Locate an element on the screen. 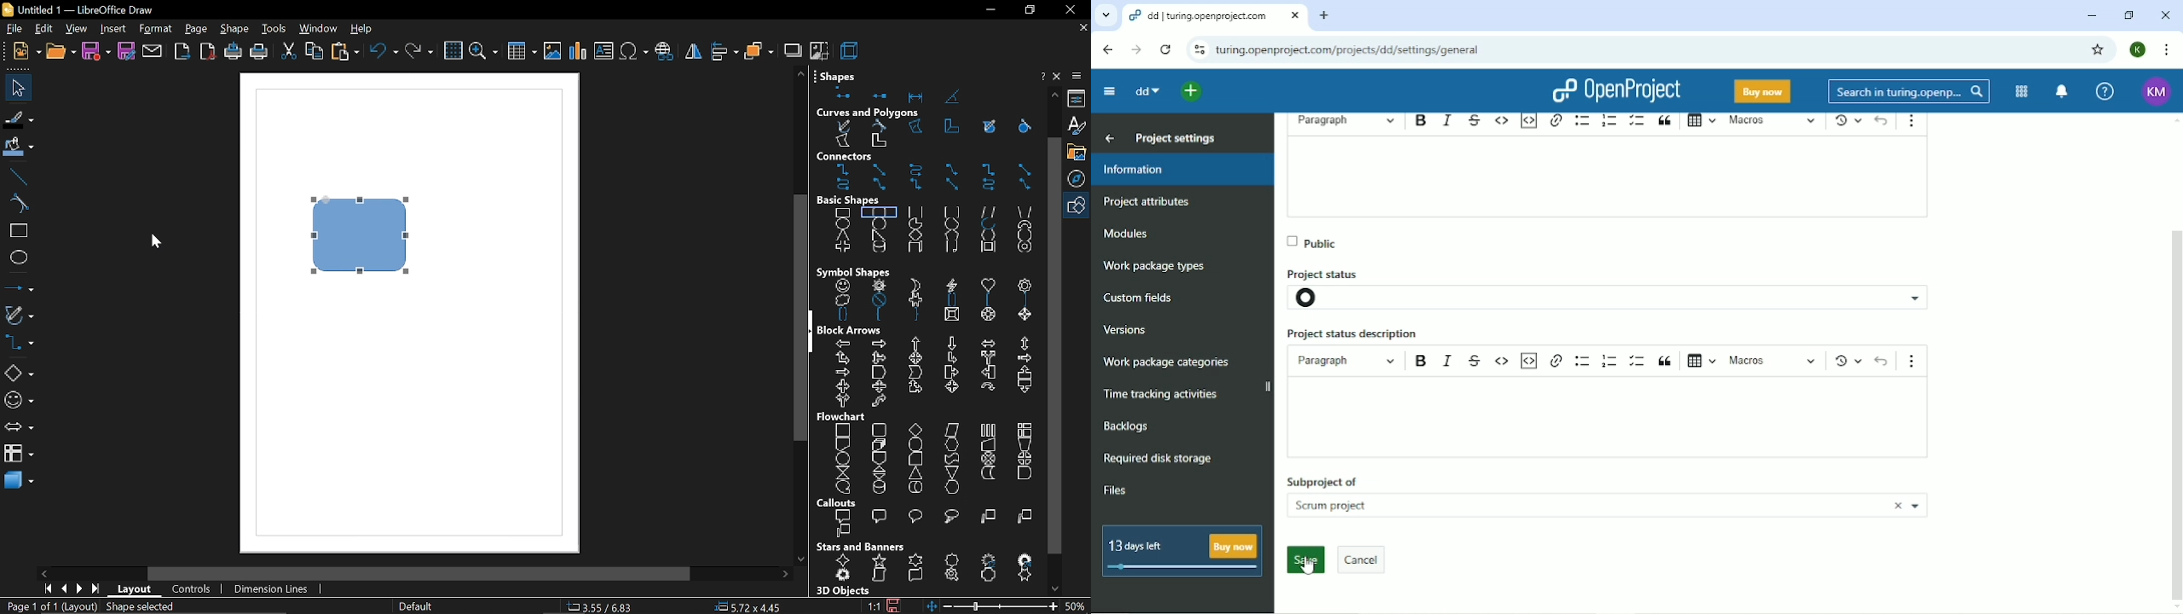  callouts is located at coordinates (840, 503).